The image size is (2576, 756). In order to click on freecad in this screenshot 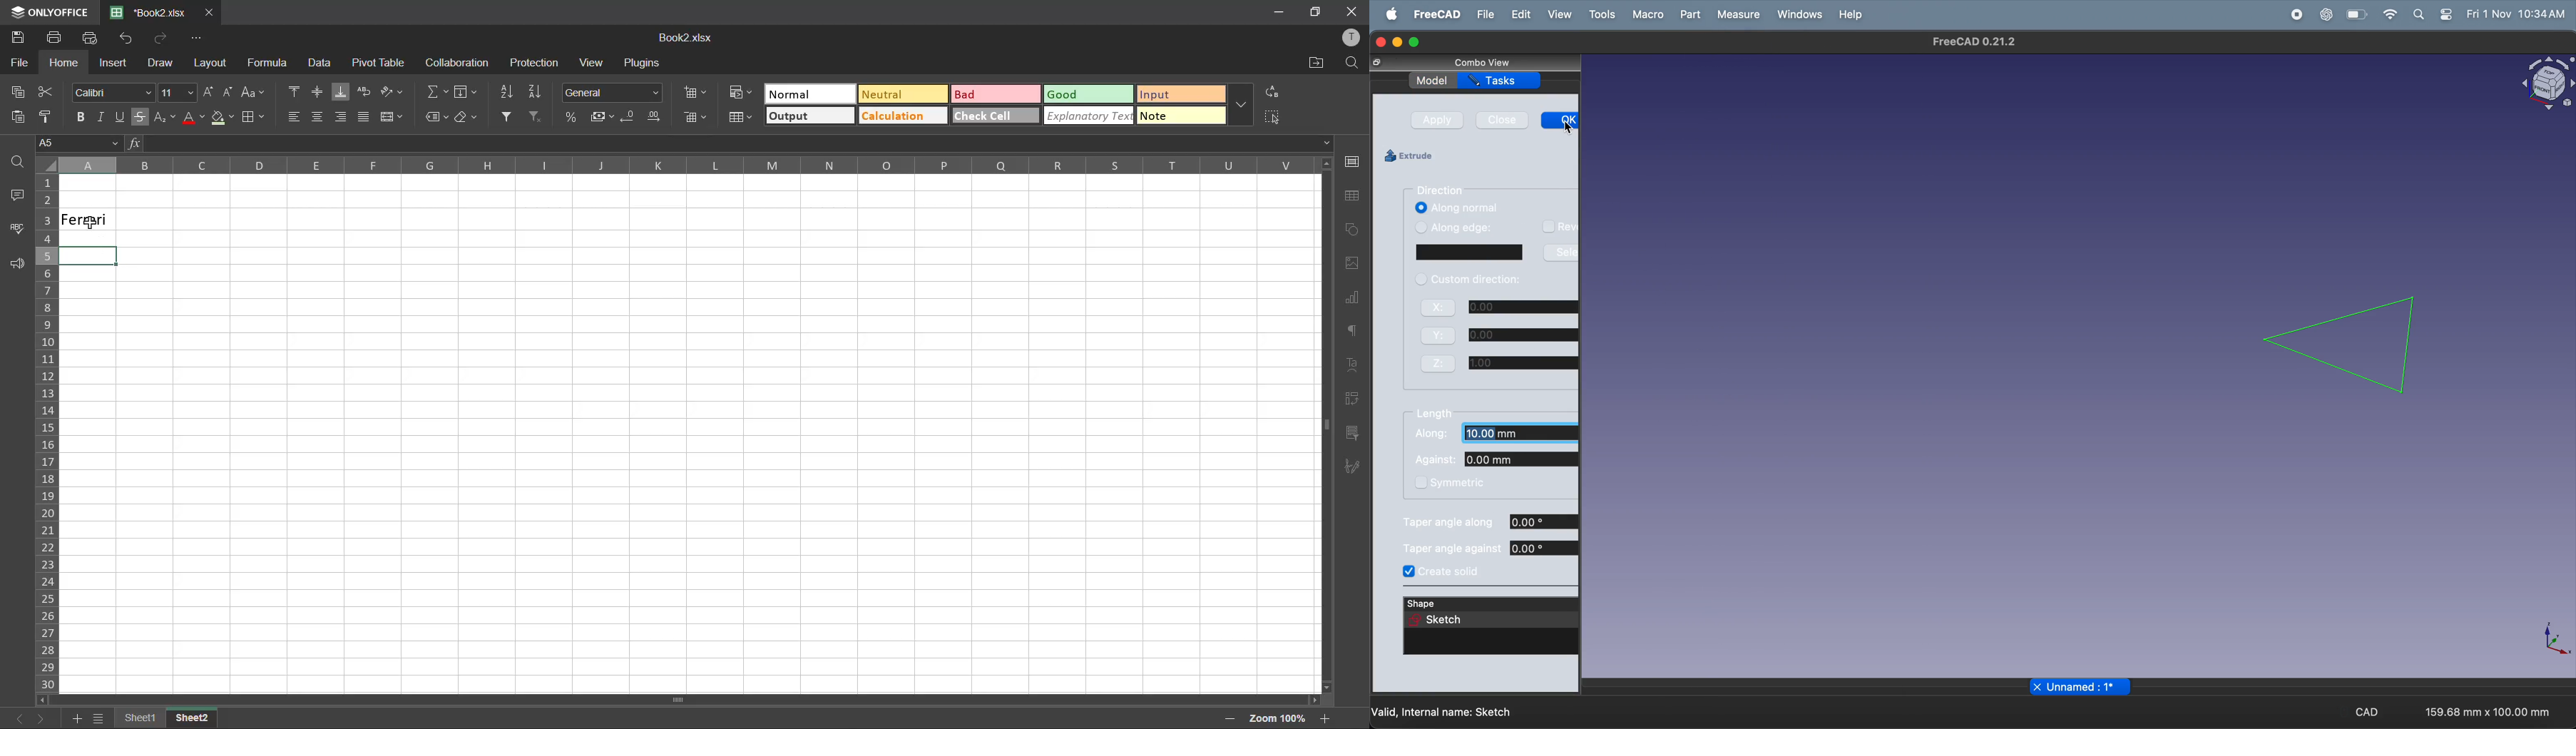, I will do `click(1437, 14)`.